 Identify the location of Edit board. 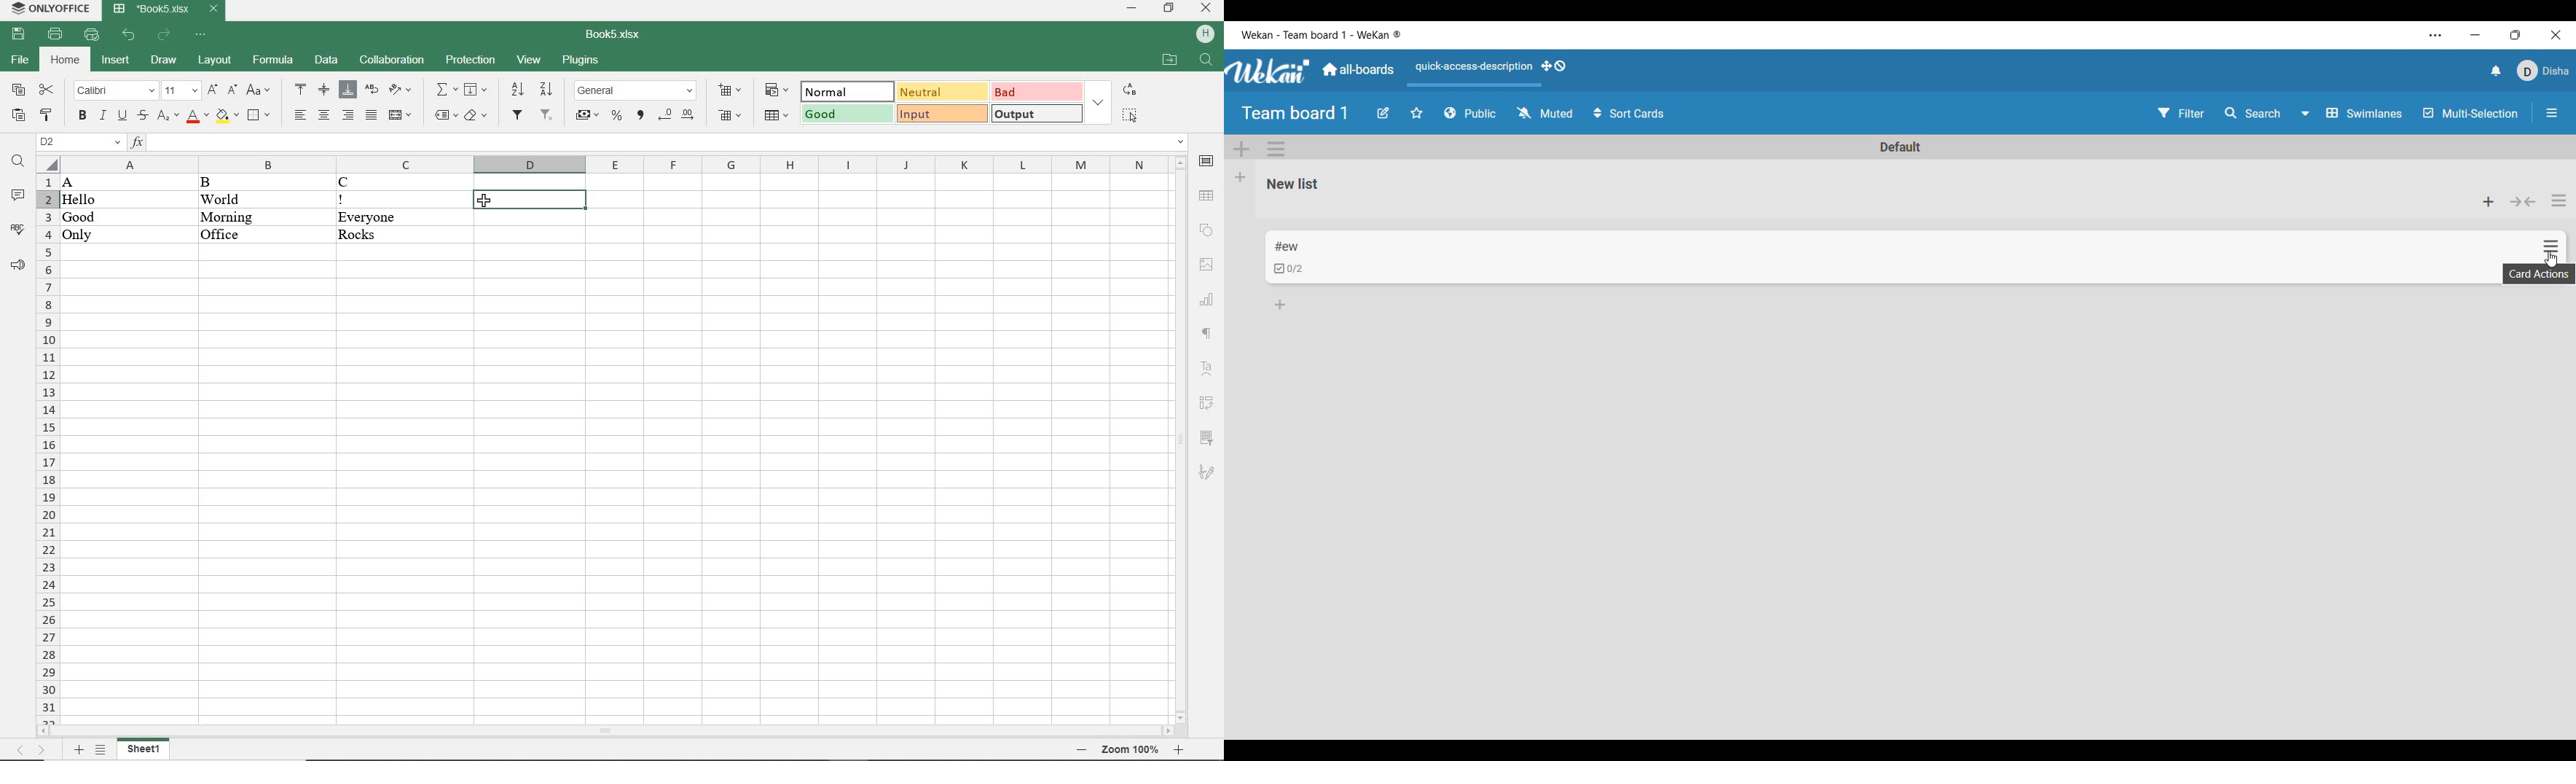
(1383, 113).